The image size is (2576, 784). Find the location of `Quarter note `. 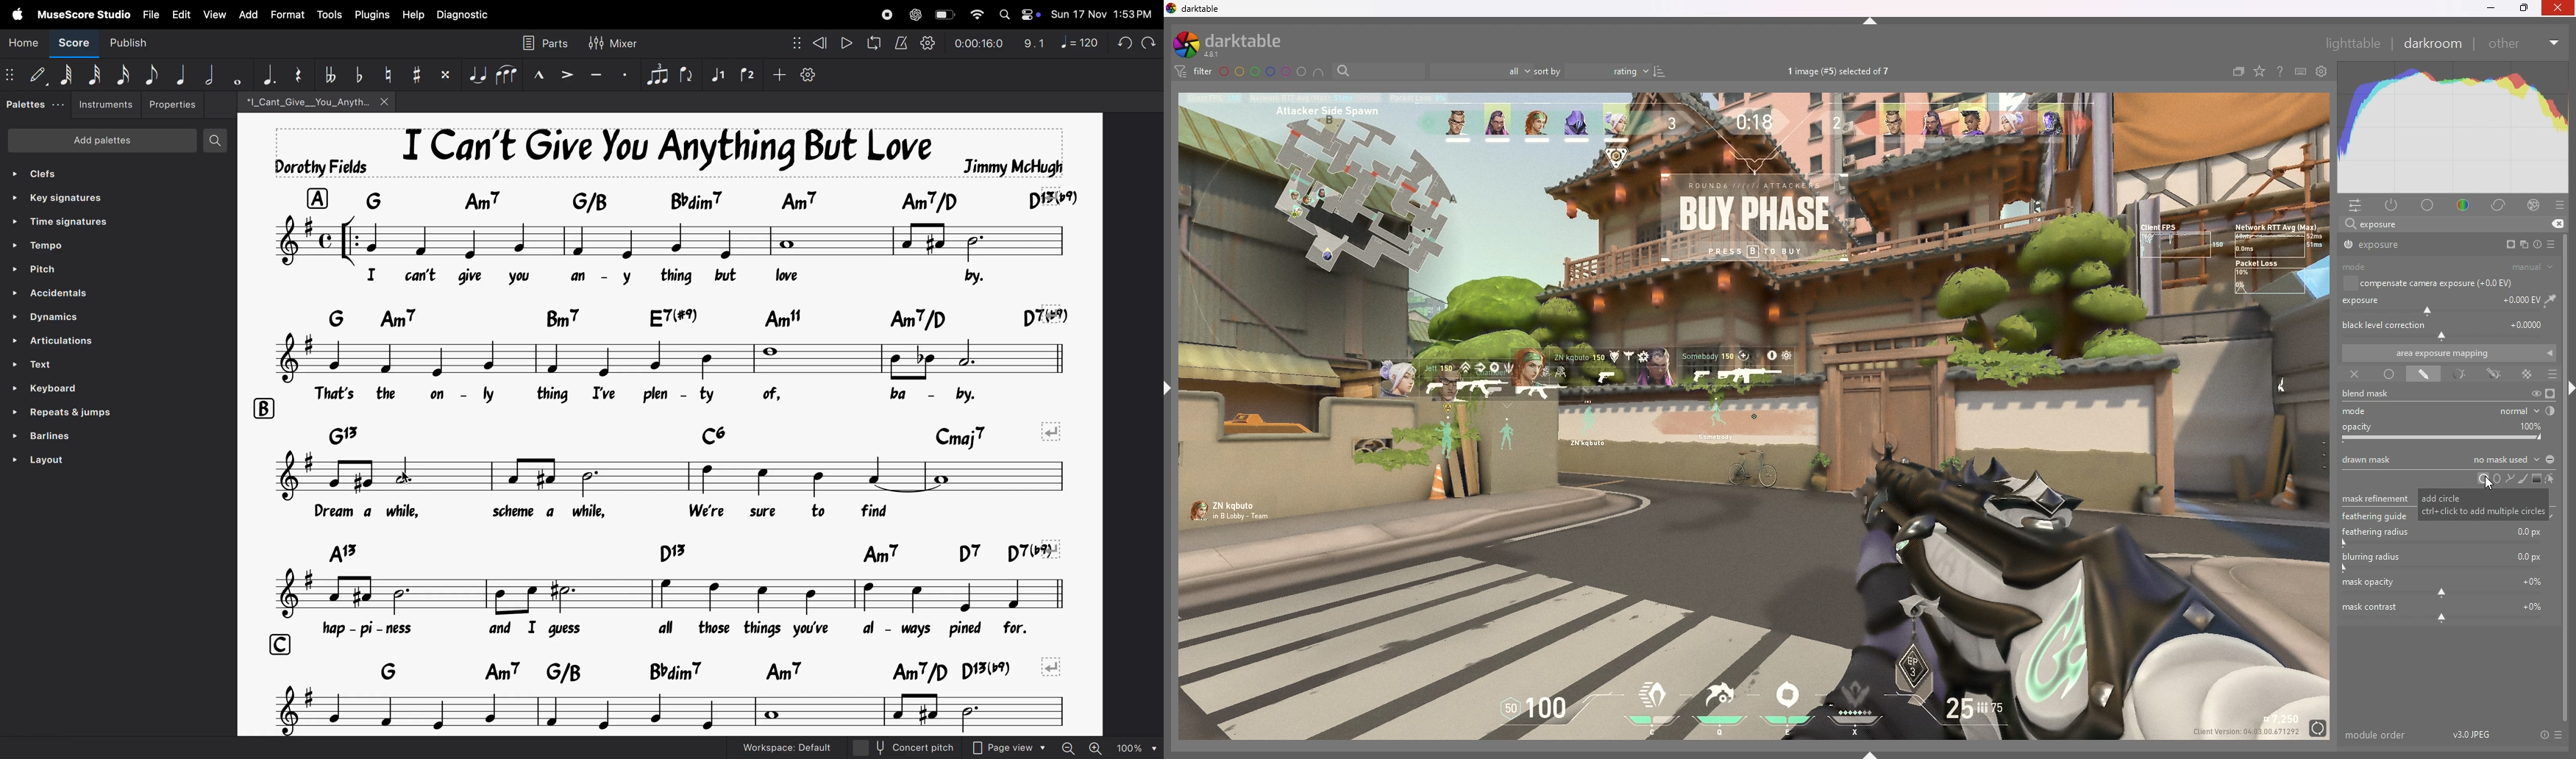

Quarter note  is located at coordinates (180, 74).